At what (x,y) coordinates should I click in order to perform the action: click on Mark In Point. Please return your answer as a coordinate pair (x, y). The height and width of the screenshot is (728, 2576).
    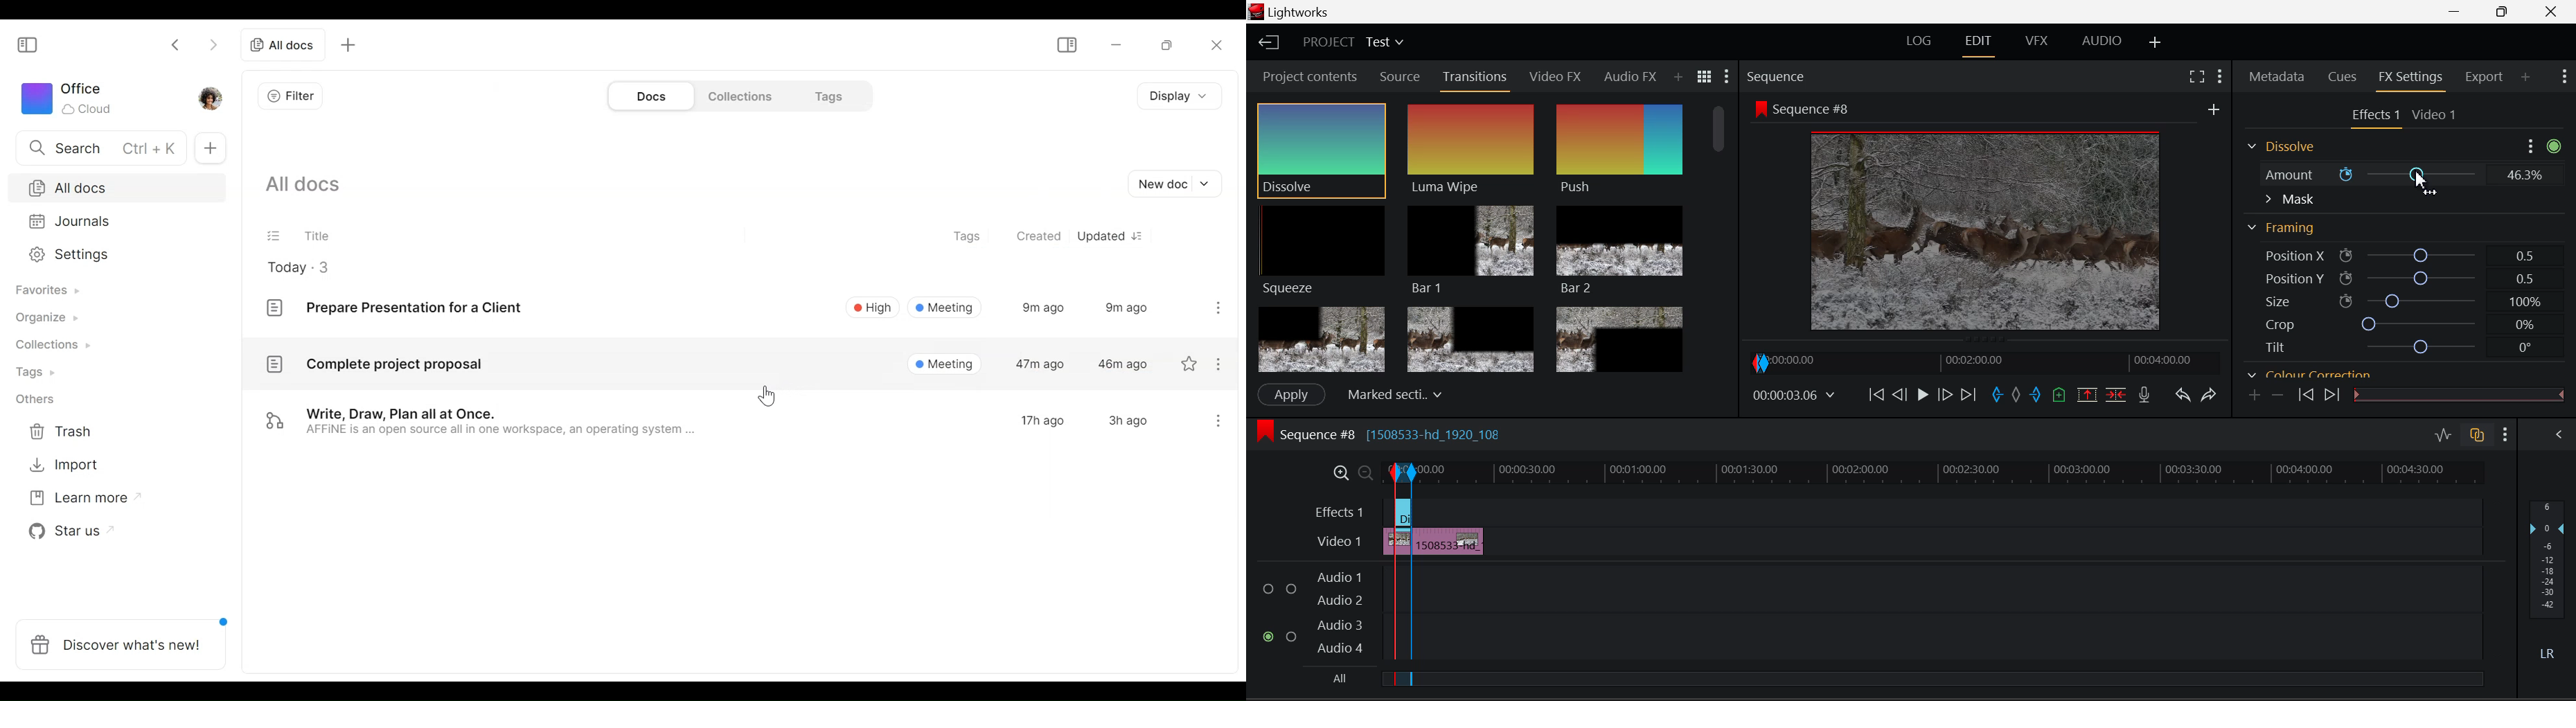
    Looking at the image, I should click on (1998, 397).